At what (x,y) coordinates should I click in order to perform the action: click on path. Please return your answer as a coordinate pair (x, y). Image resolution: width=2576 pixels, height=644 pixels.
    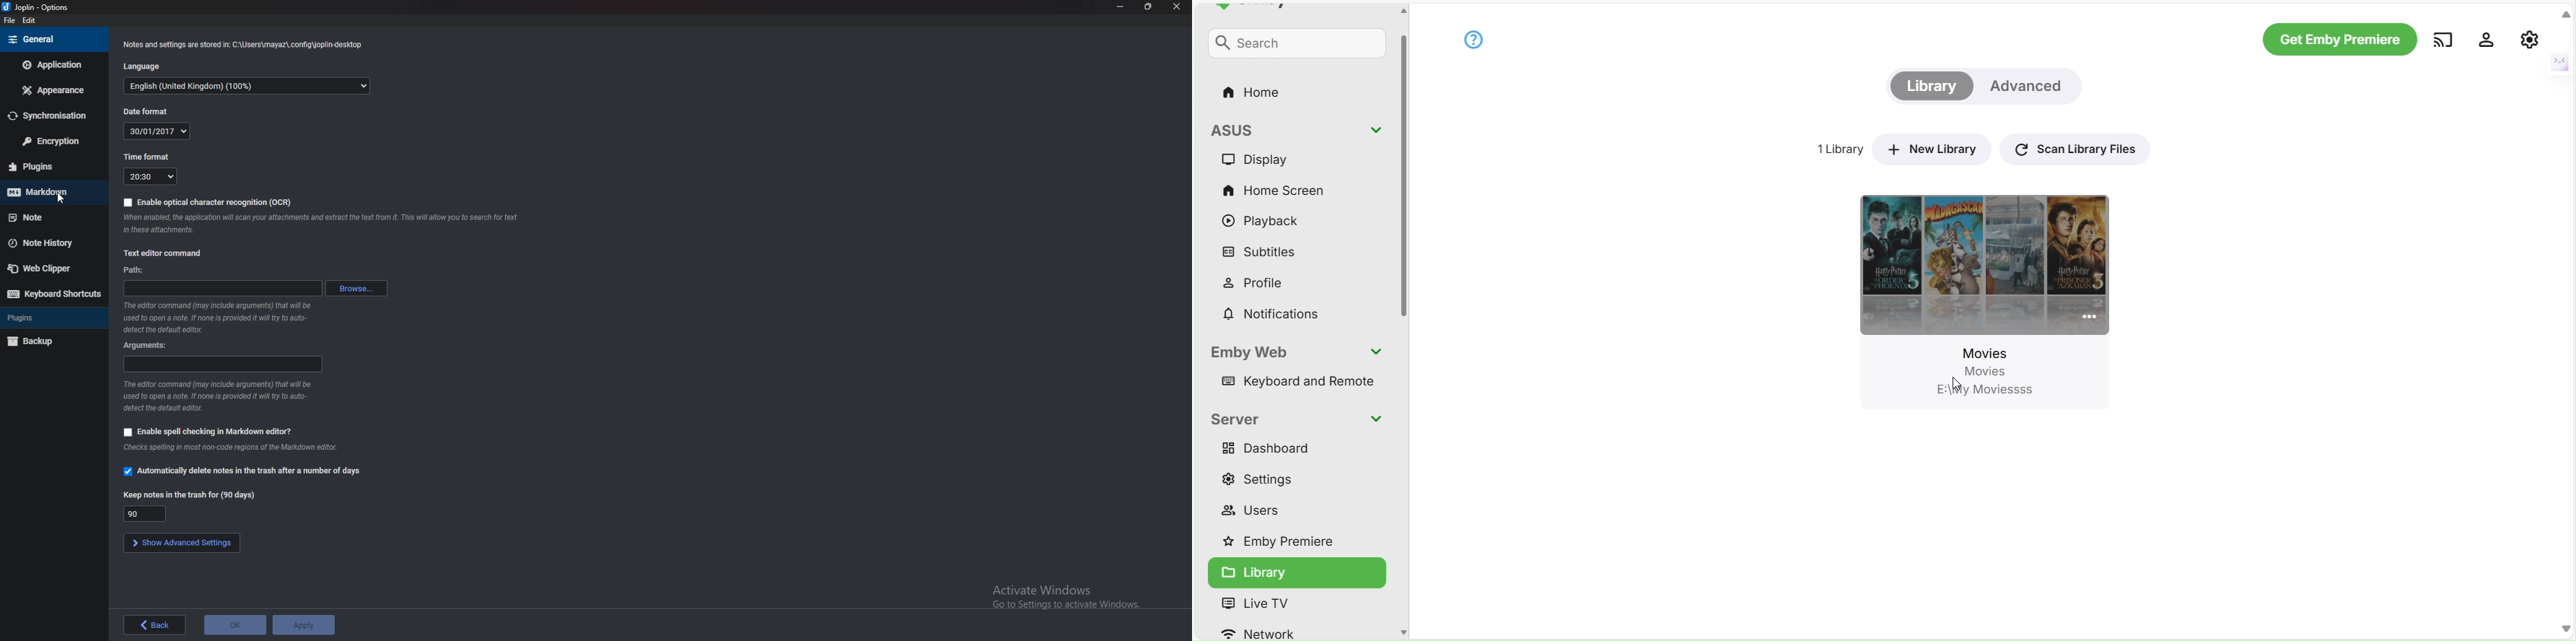
    Looking at the image, I should click on (222, 288).